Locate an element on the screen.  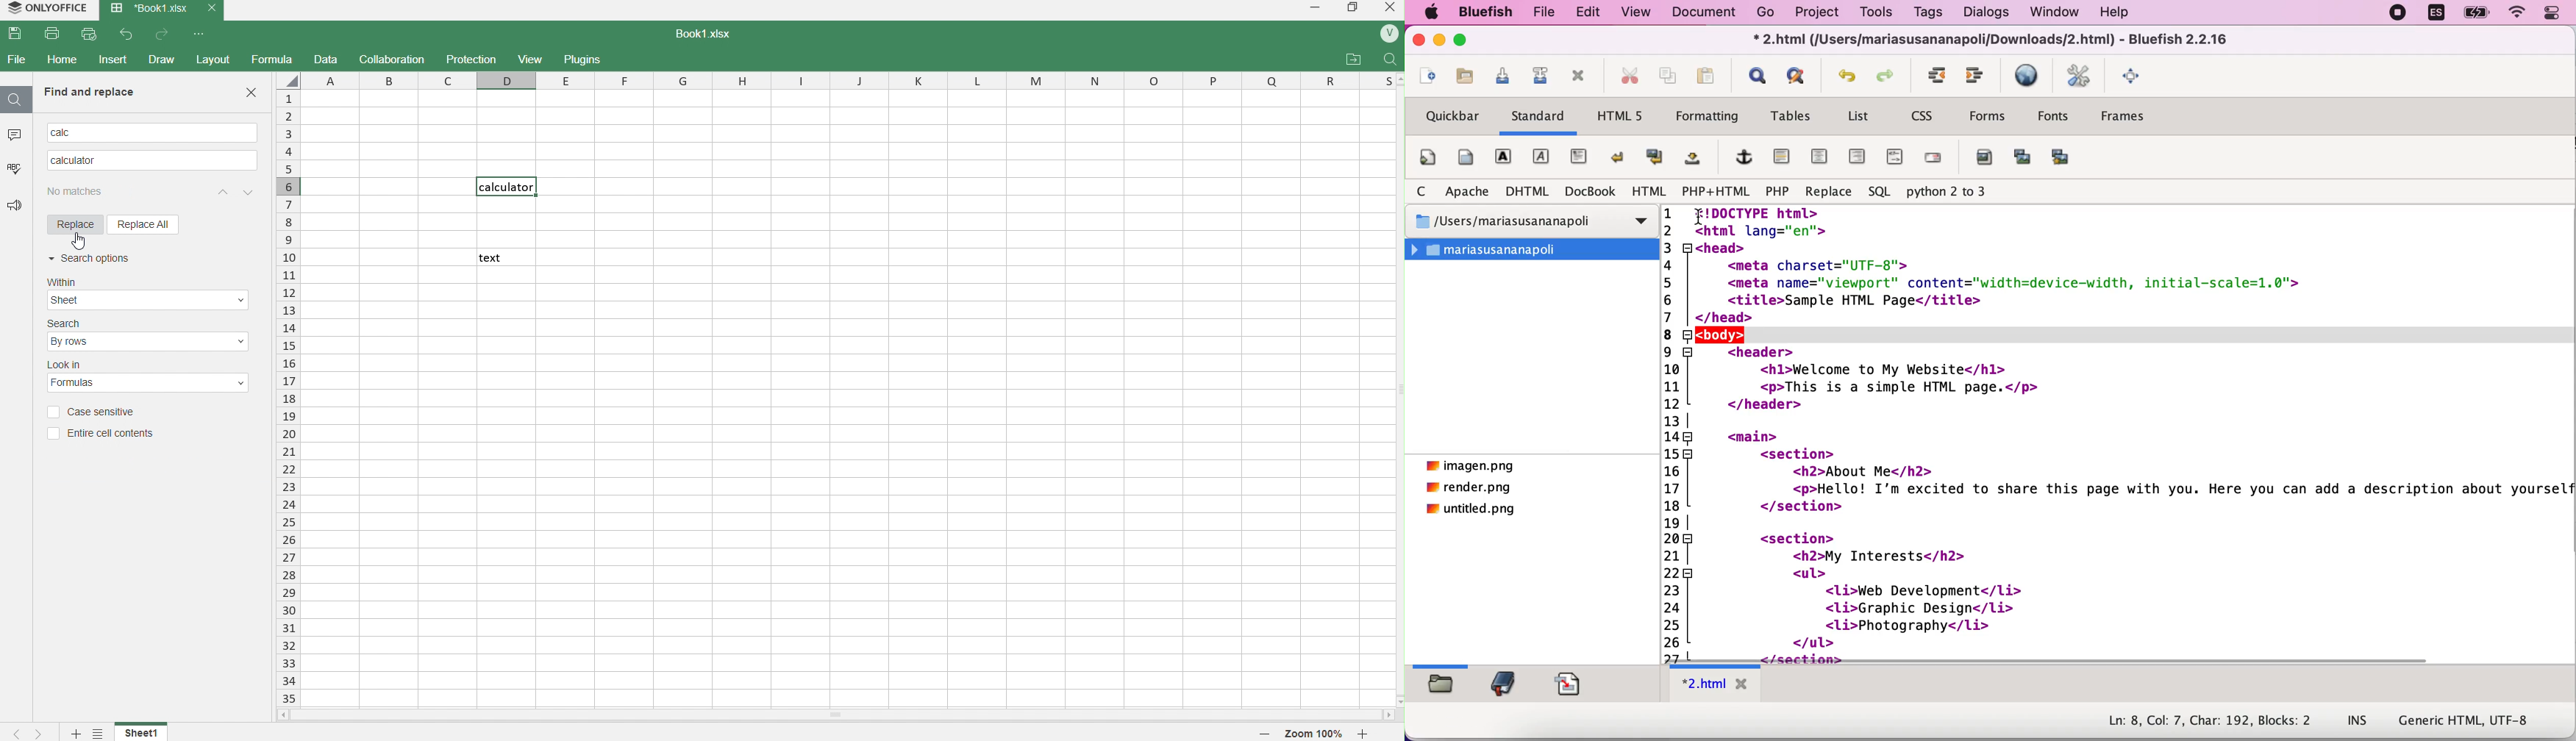
python 2 to 3 is located at coordinates (1957, 192).